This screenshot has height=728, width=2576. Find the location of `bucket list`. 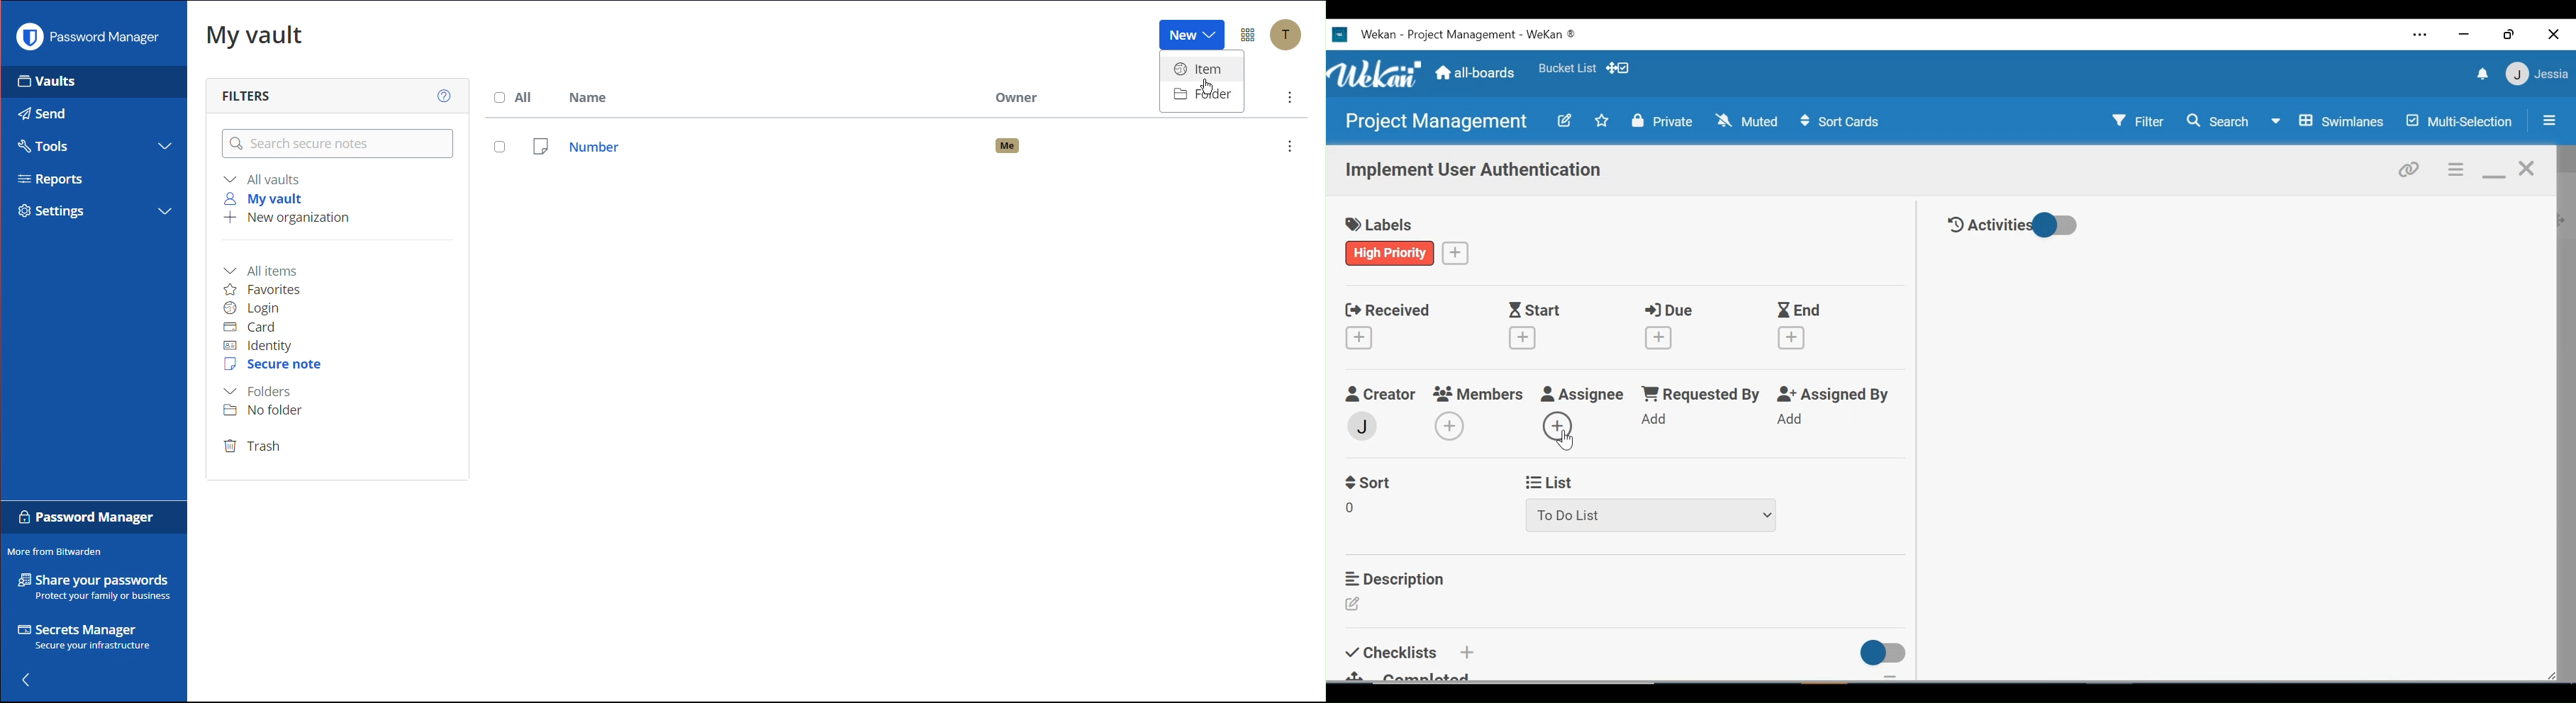

bucket list is located at coordinates (1567, 68).